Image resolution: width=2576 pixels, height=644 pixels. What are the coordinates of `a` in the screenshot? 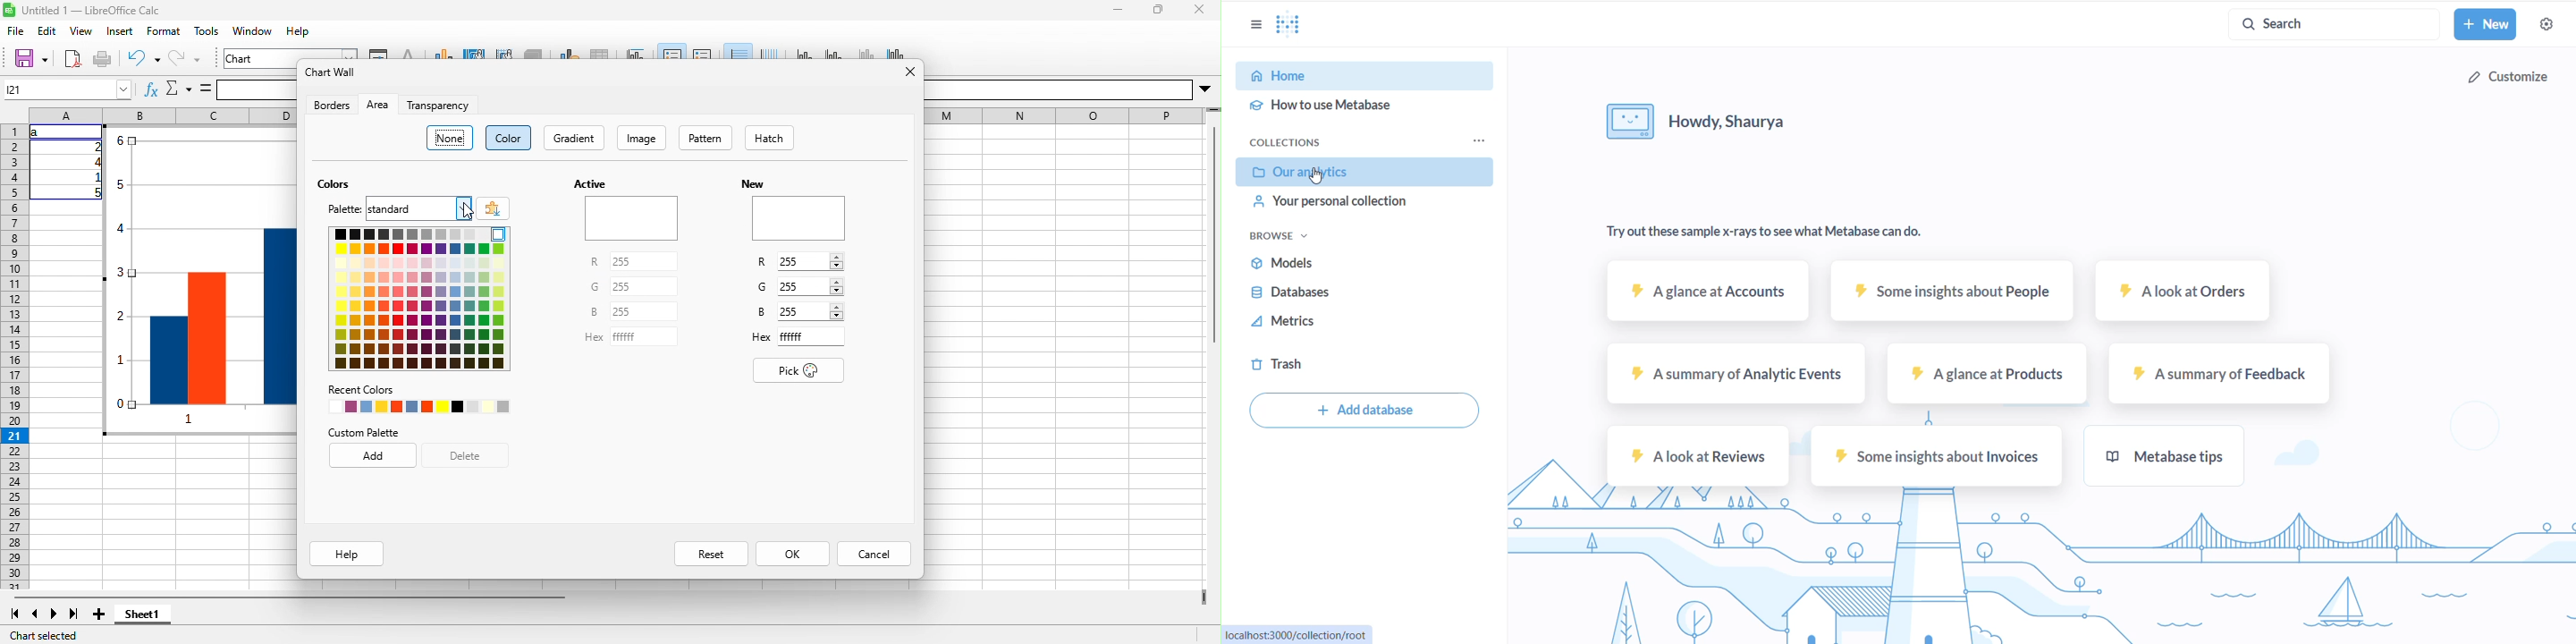 It's located at (38, 132).